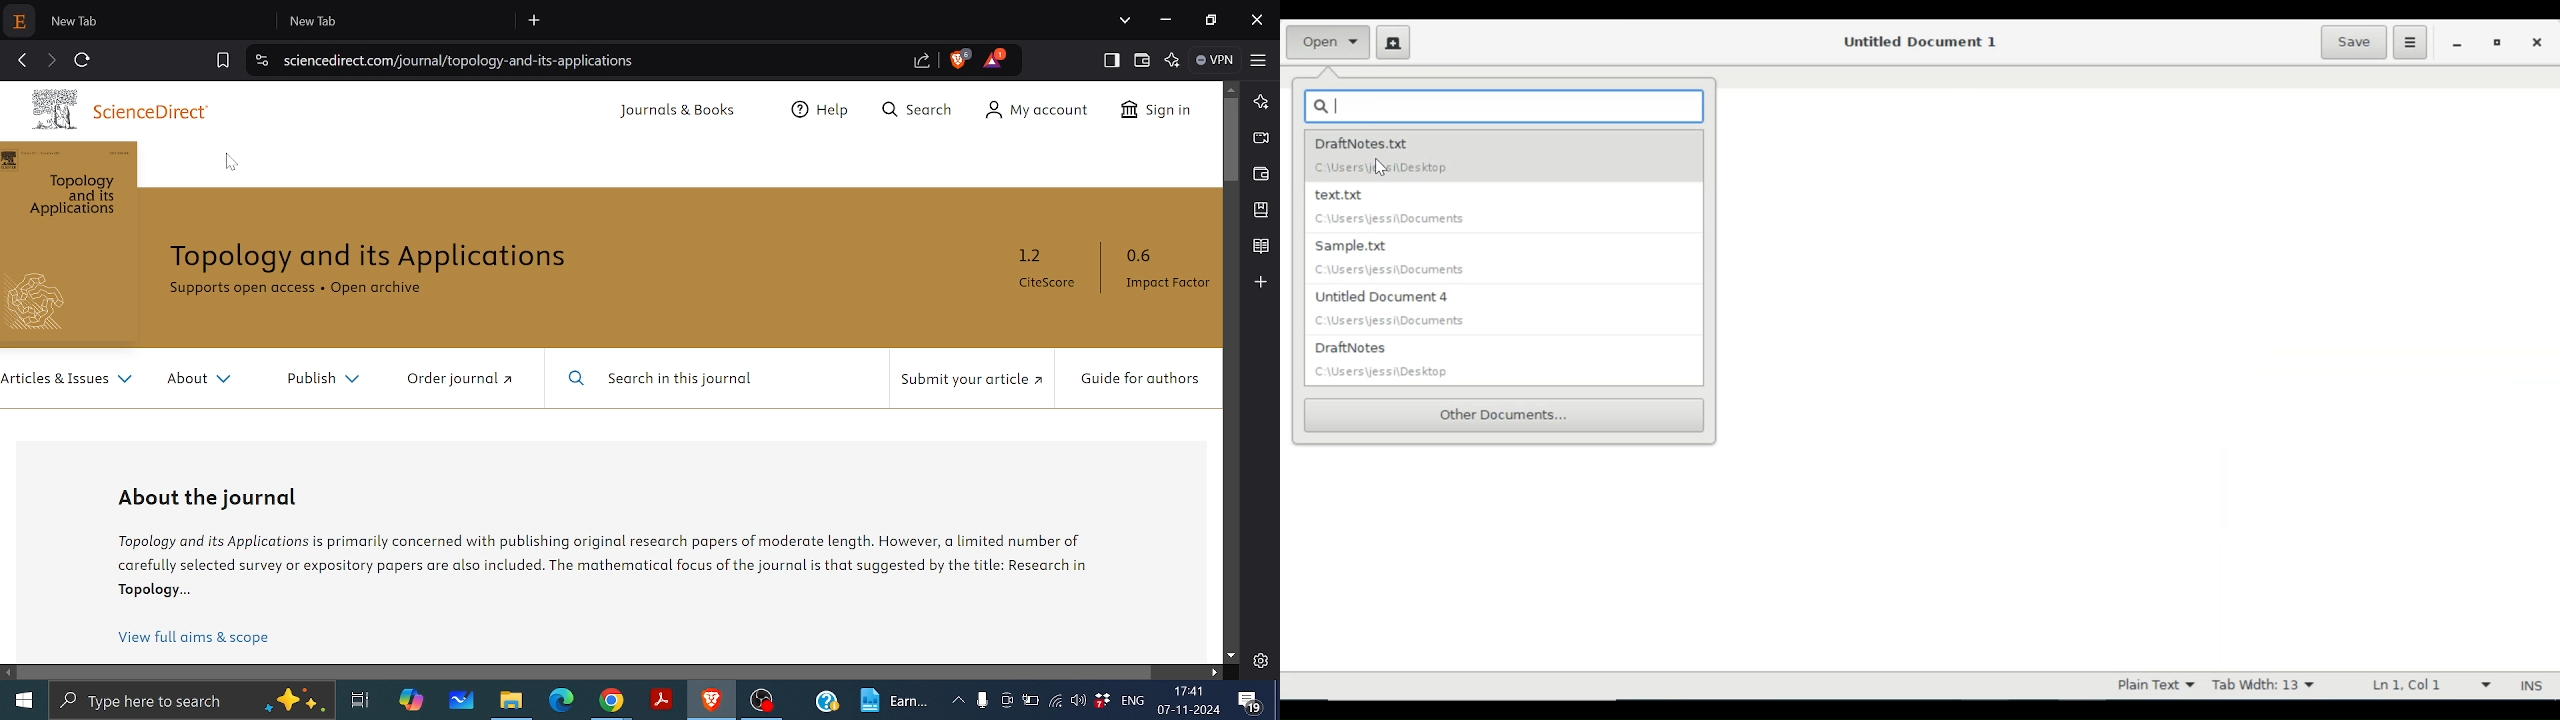 Image resolution: width=2576 pixels, height=728 pixels. Describe the element at coordinates (1190, 700) in the screenshot. I see `Date and time` at that location.